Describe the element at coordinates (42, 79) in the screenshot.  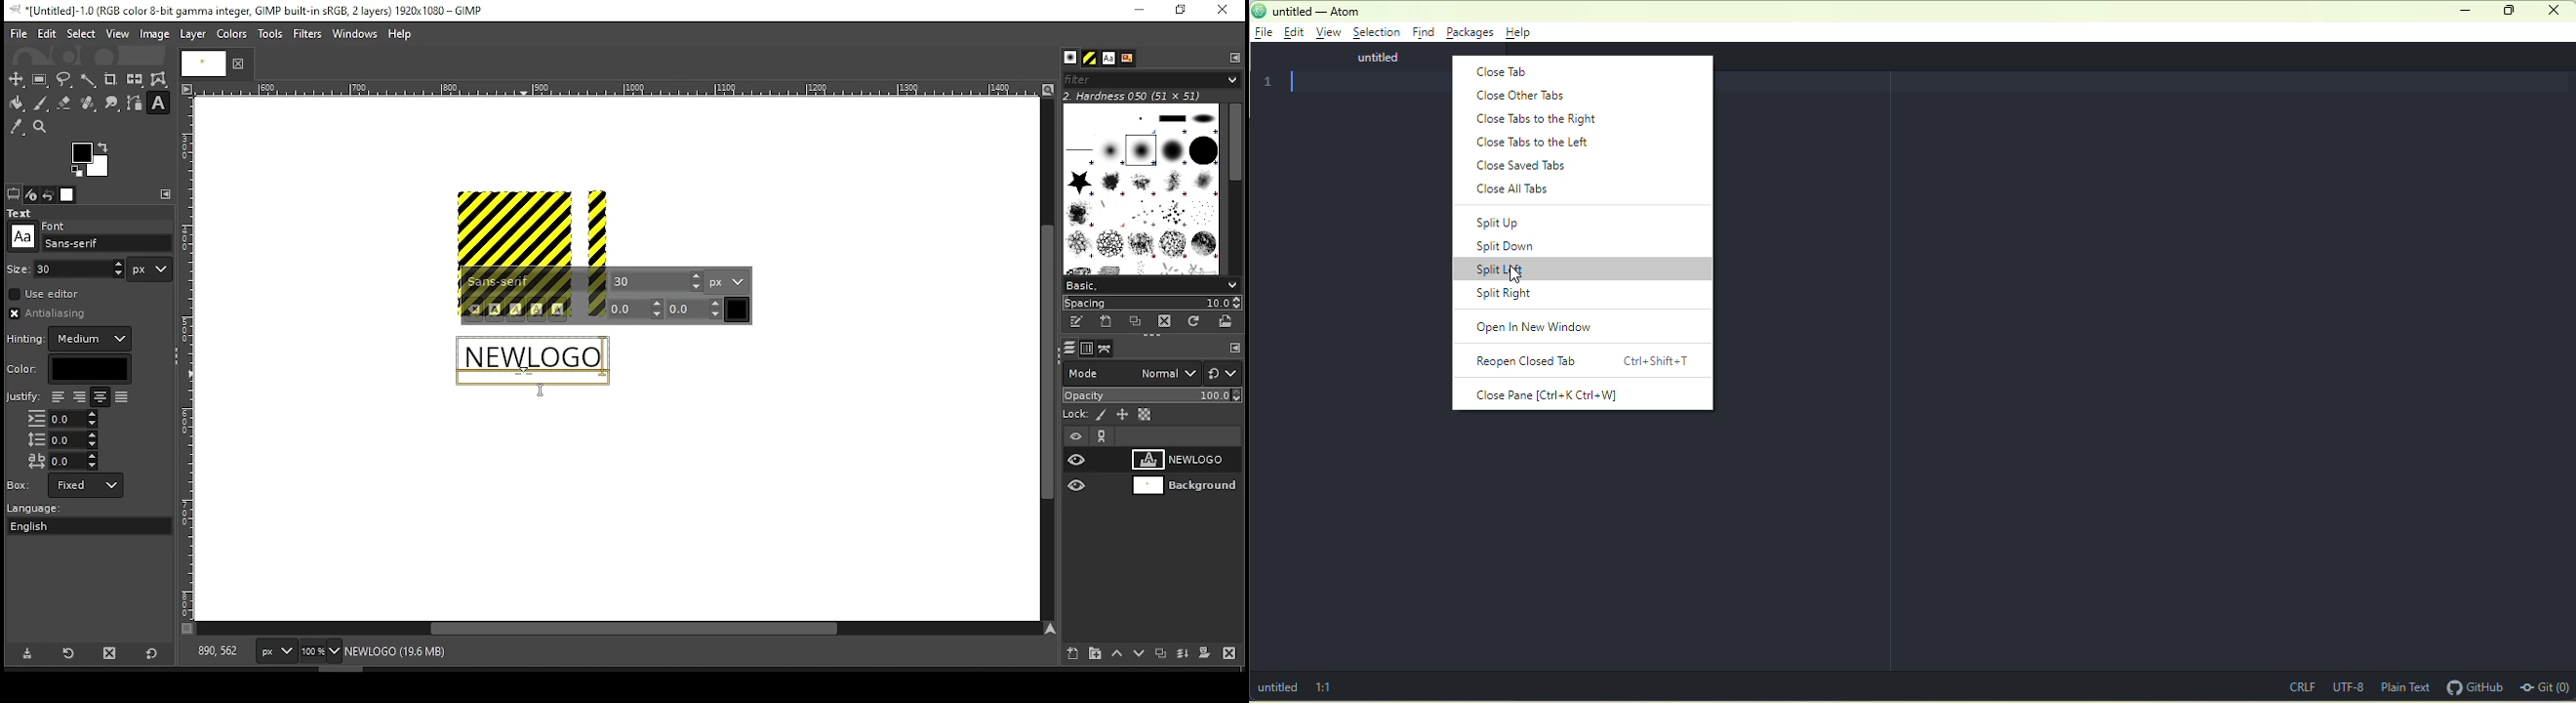
I see `rectangular selection tool` at that location.